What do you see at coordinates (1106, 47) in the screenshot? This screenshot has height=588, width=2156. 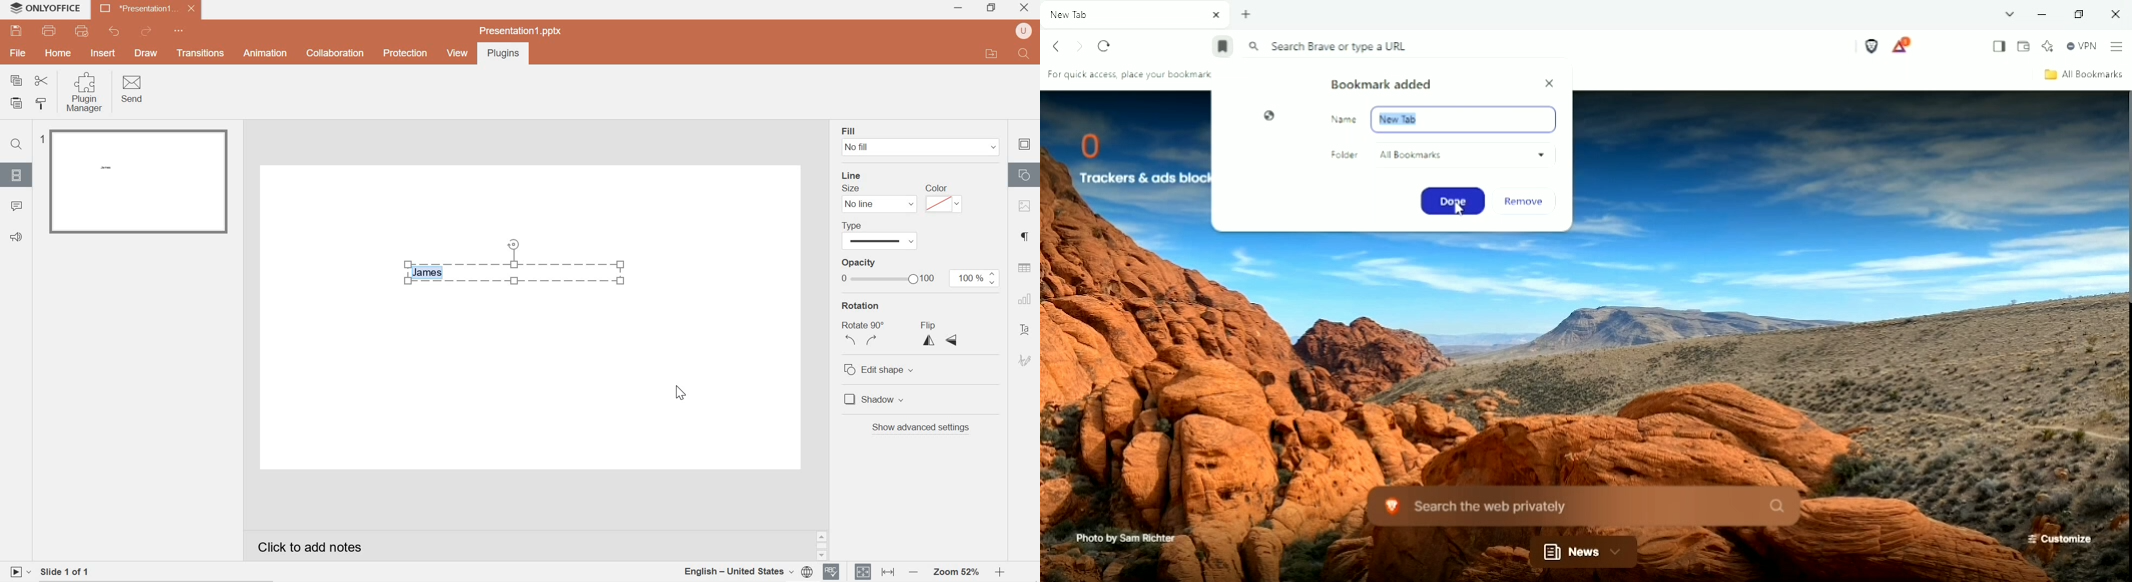 I see `Reload this page` at bounding box center [1106, 47].